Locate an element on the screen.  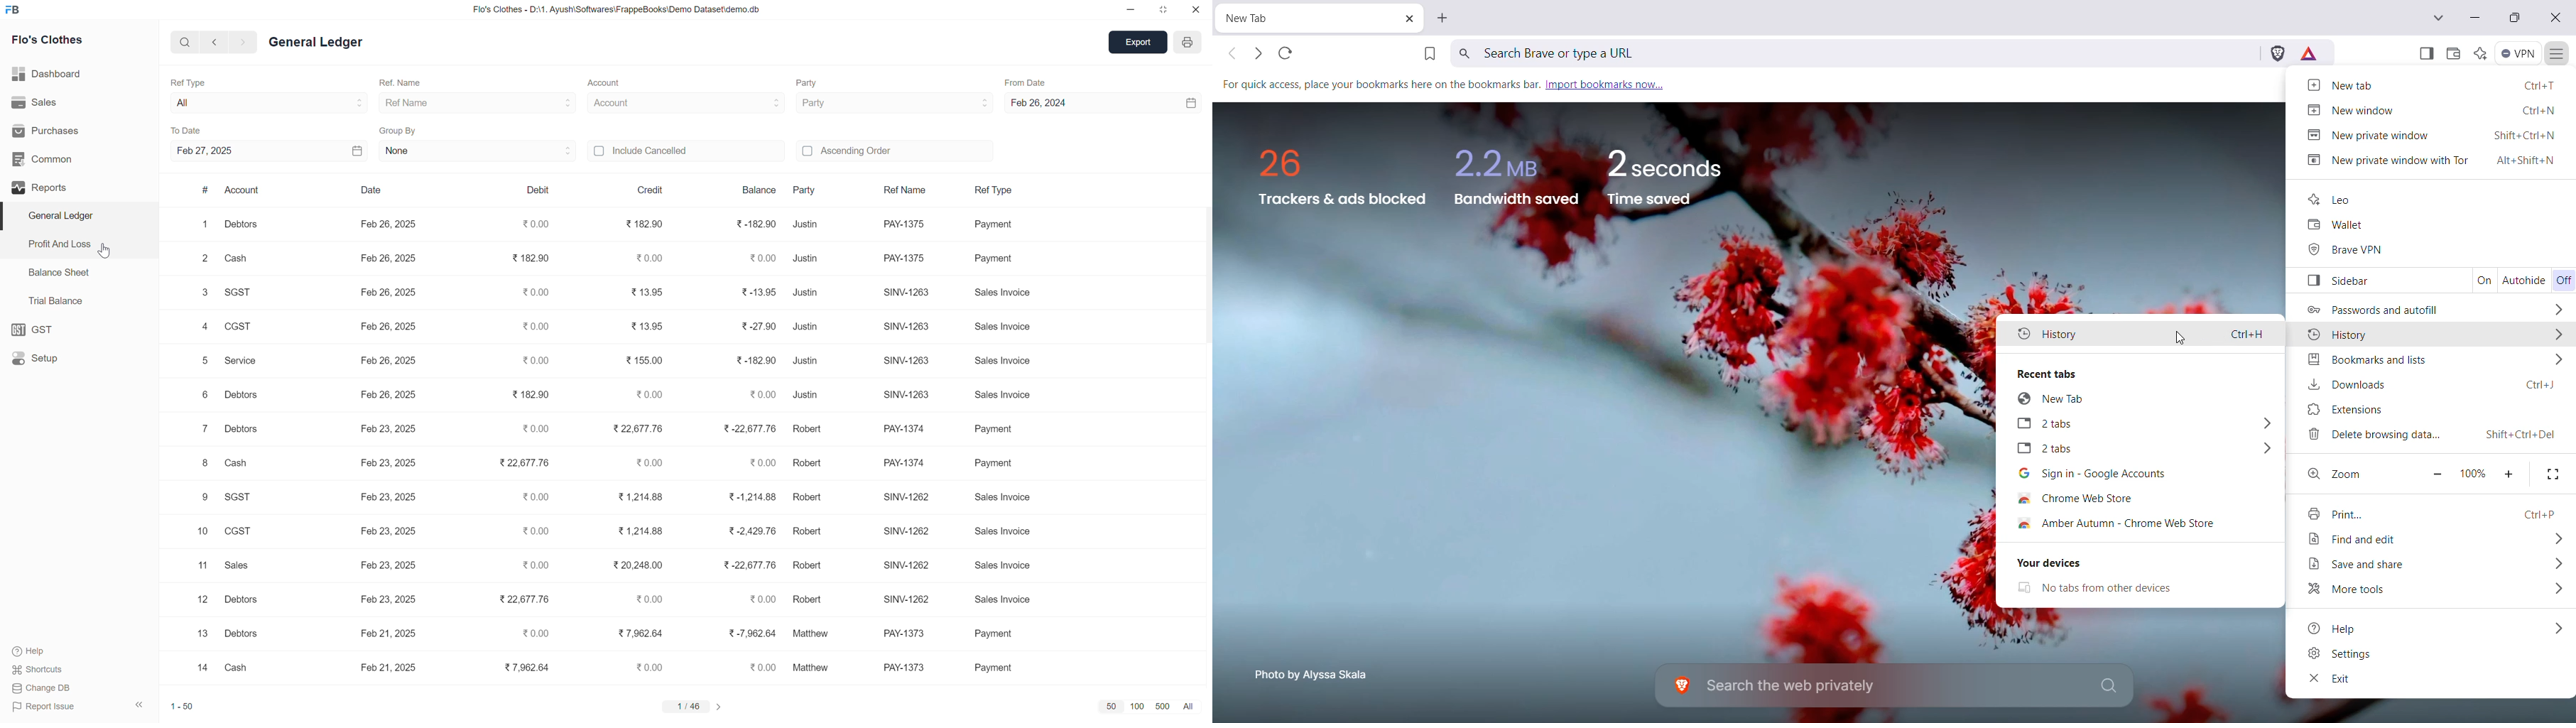
100 is located at coordinates (1135, 706).